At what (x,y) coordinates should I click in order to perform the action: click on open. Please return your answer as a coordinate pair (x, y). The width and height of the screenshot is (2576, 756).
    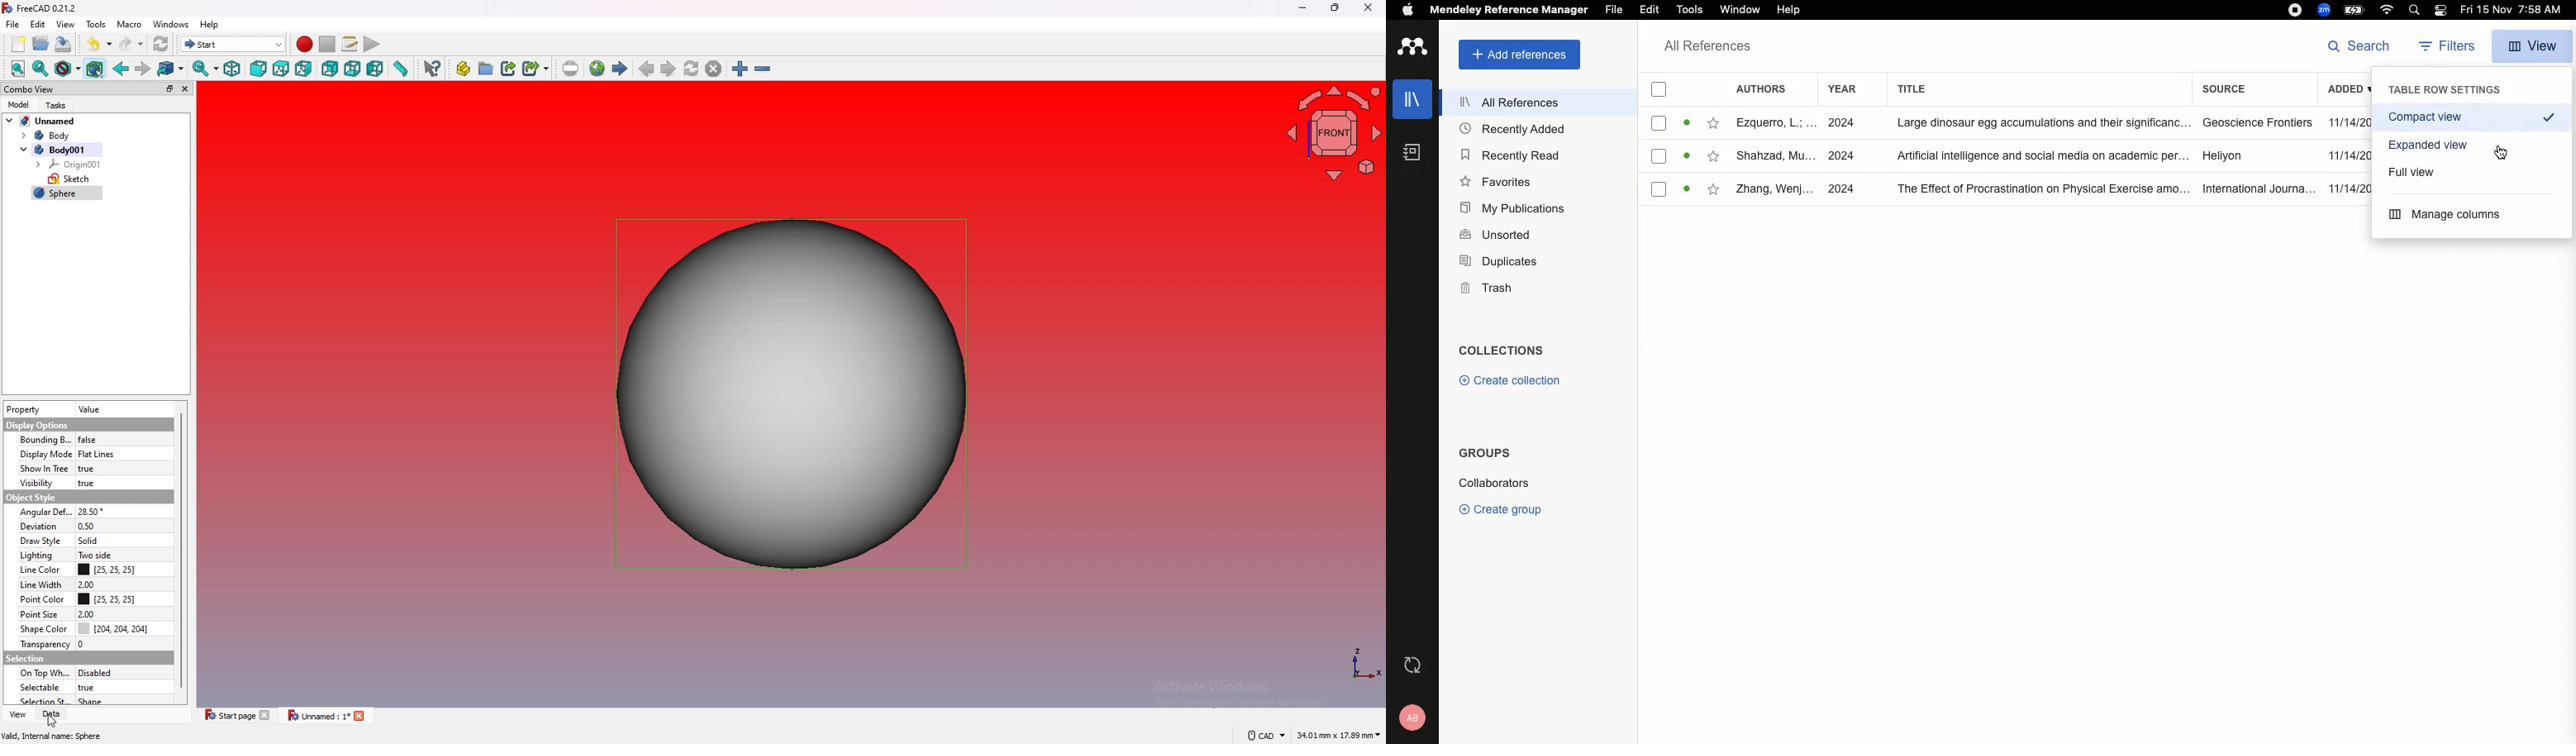
    Looking at the image, I should click on (41, 44).